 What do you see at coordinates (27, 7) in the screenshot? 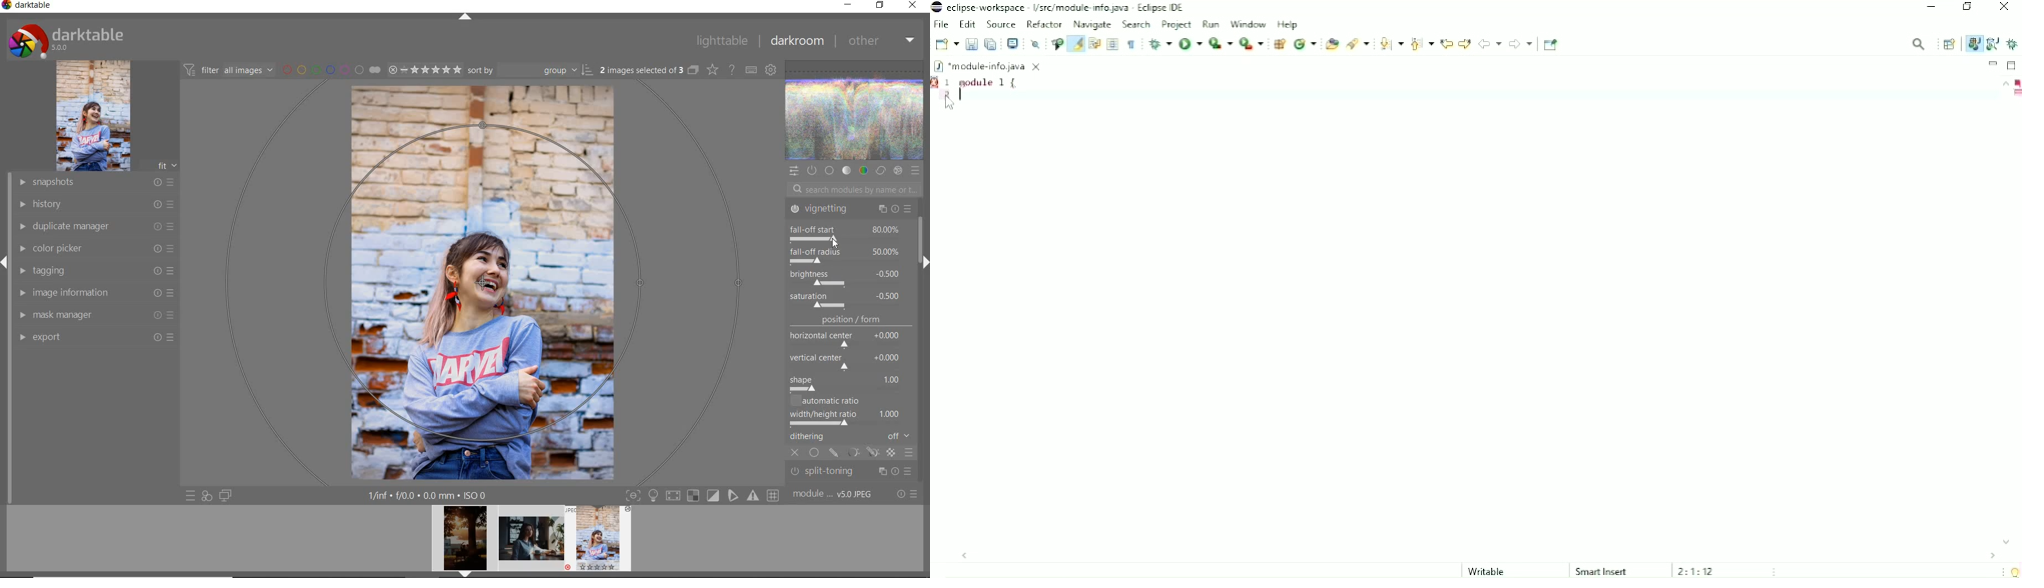
I see `system name` at bounding box center [27, 7].